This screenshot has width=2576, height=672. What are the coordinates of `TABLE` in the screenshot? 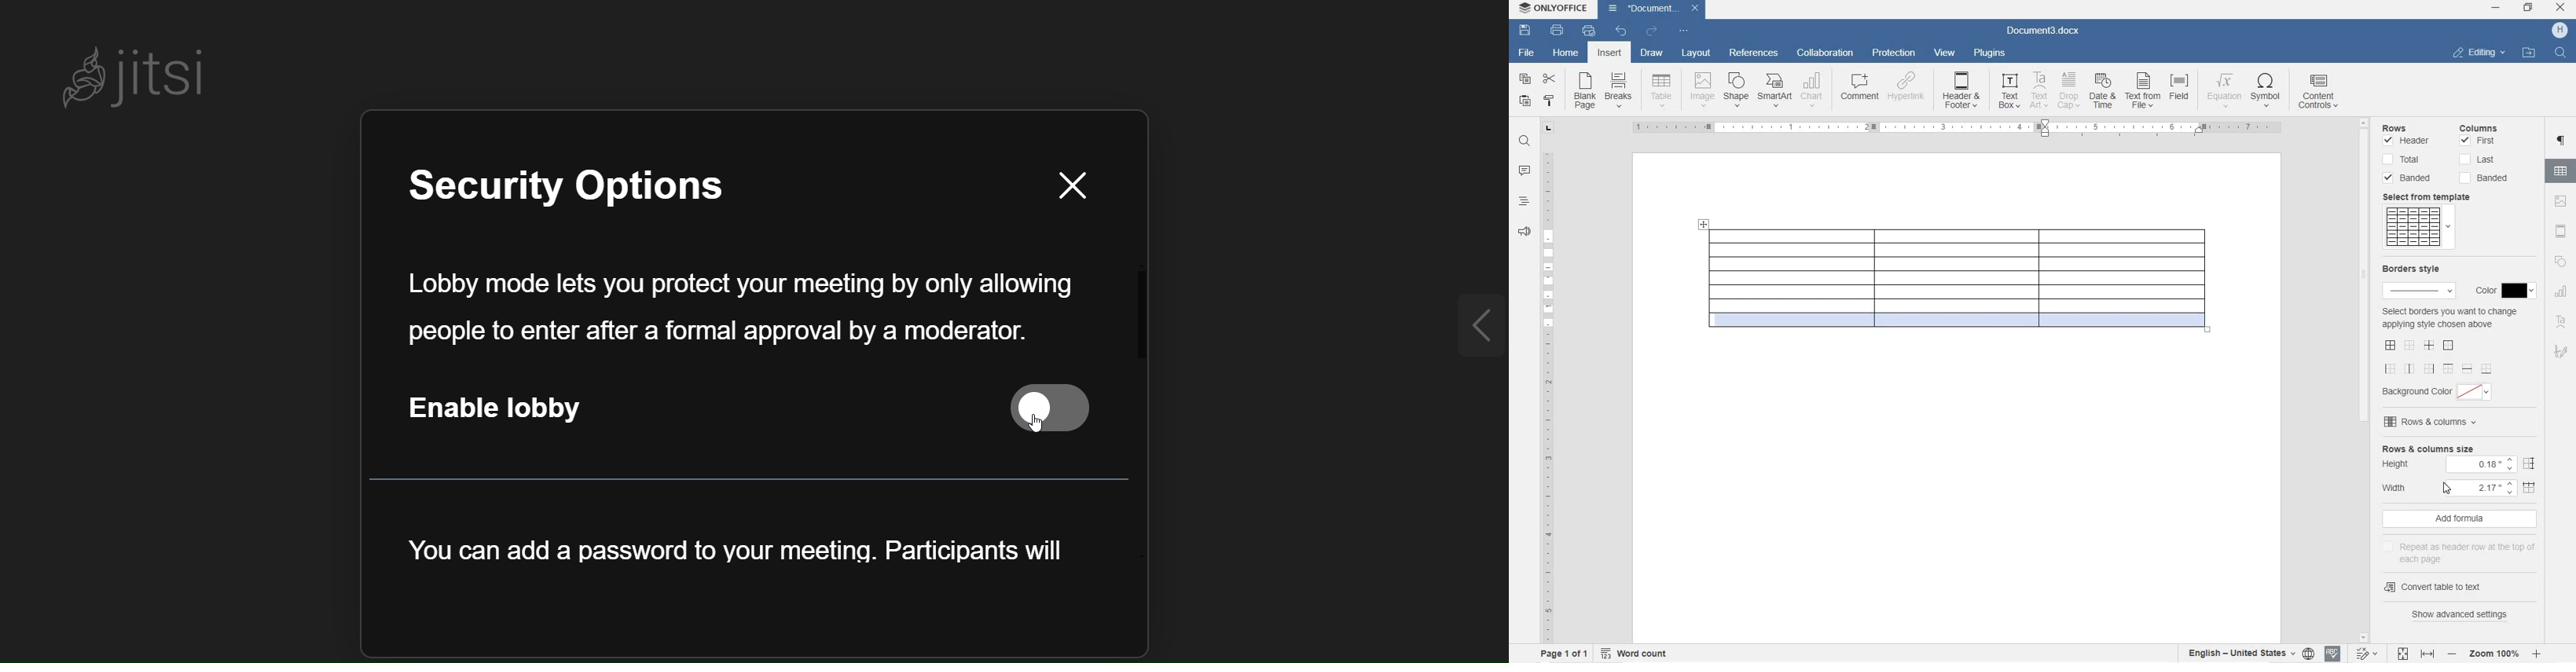 It's located at (1661, 92).